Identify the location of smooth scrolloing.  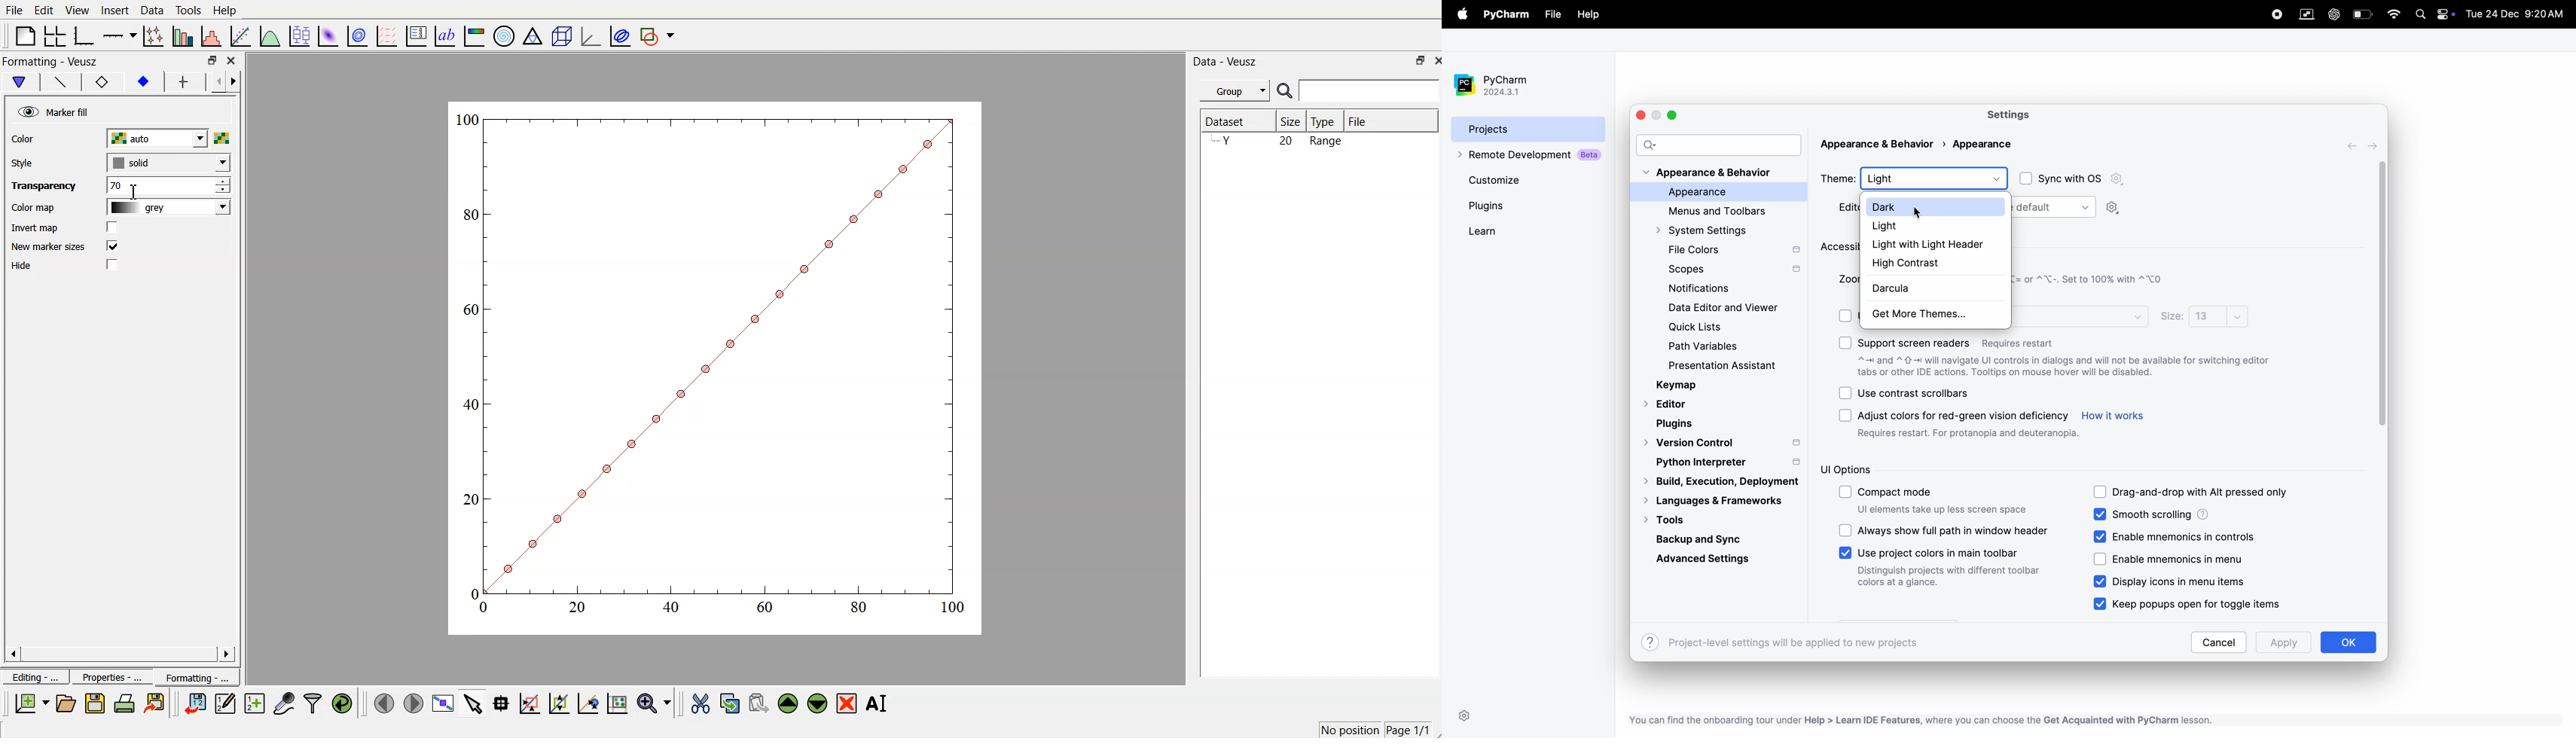
(2197, 515).